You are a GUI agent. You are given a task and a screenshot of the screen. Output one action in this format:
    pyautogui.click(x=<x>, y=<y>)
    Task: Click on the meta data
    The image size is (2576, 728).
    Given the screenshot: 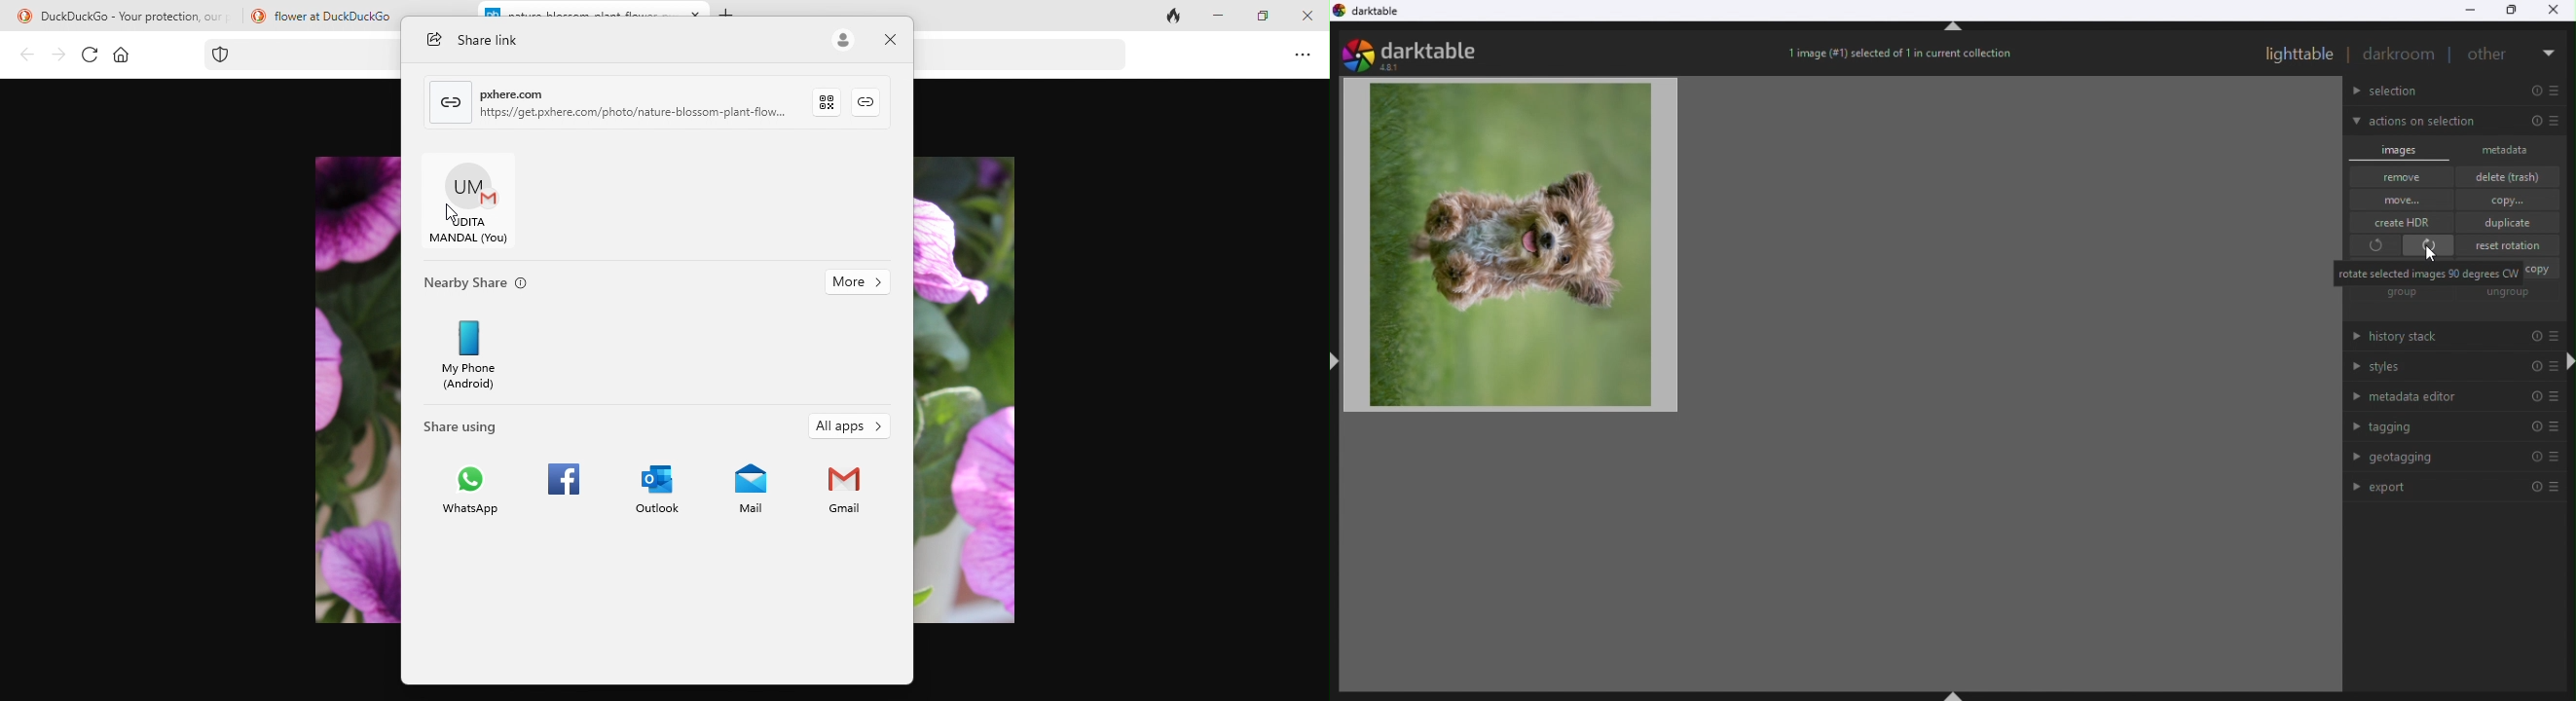 What is the action you would take?
    pyautogui.click(x=2513, y=149)
    